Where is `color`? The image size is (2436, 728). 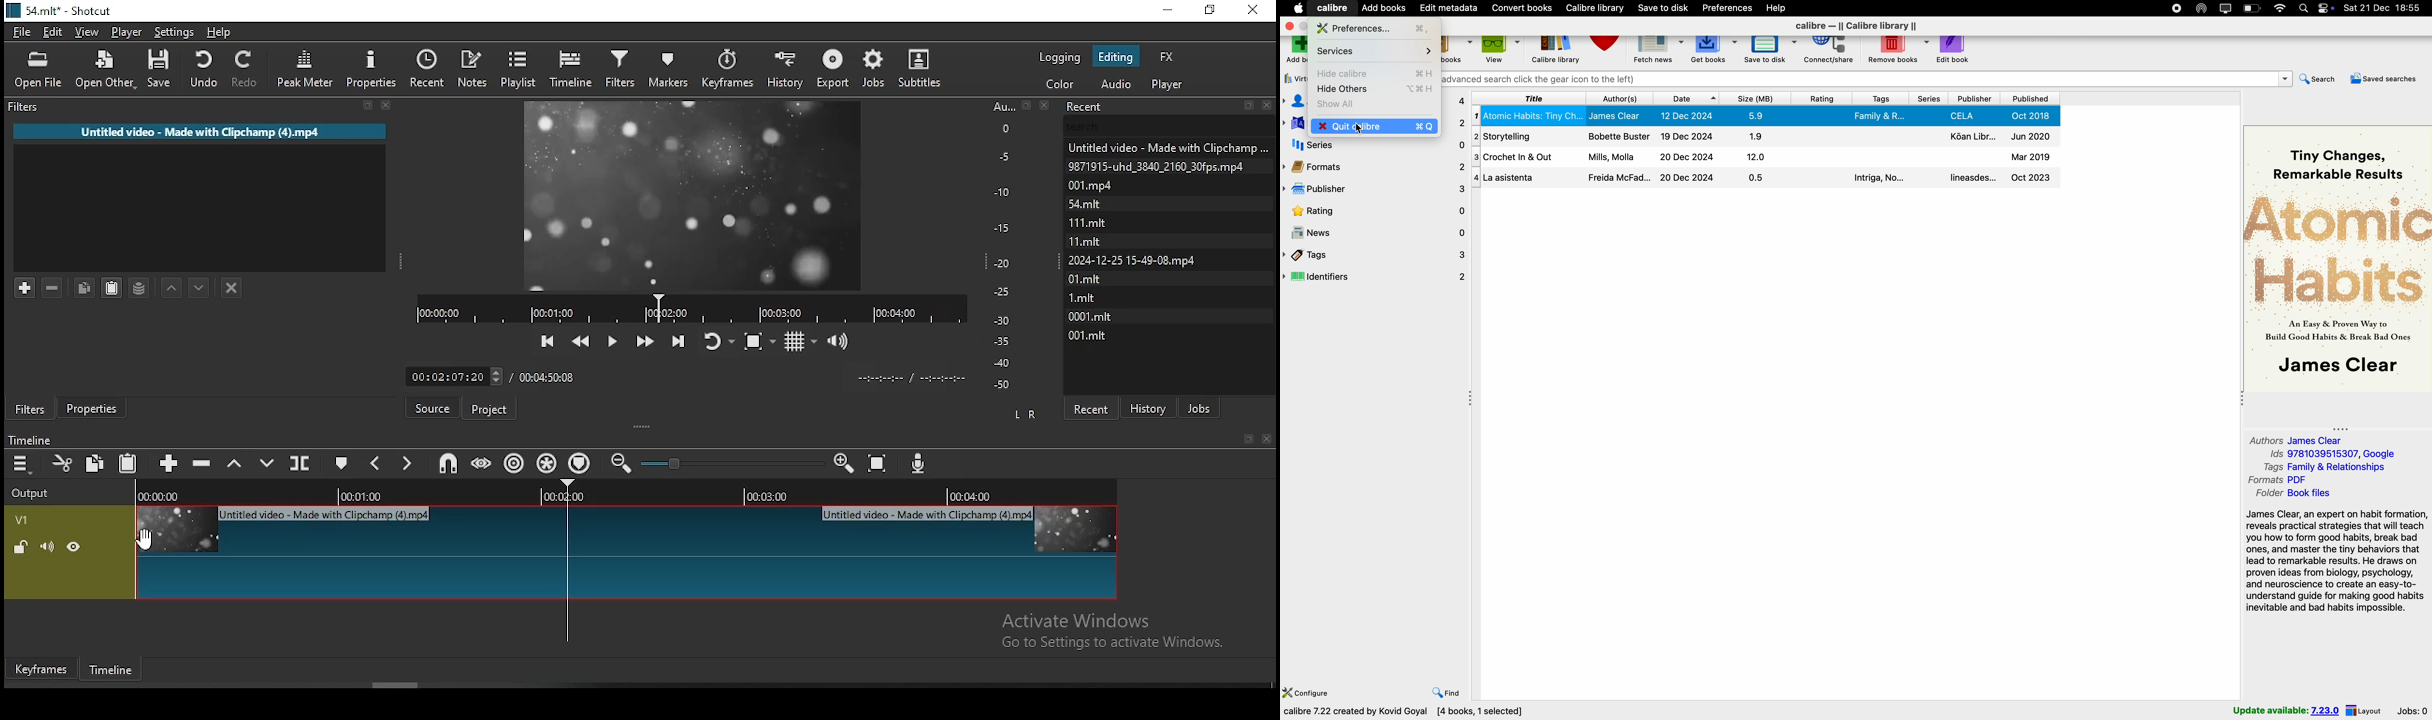
color is located at coordinates (1061, 83).